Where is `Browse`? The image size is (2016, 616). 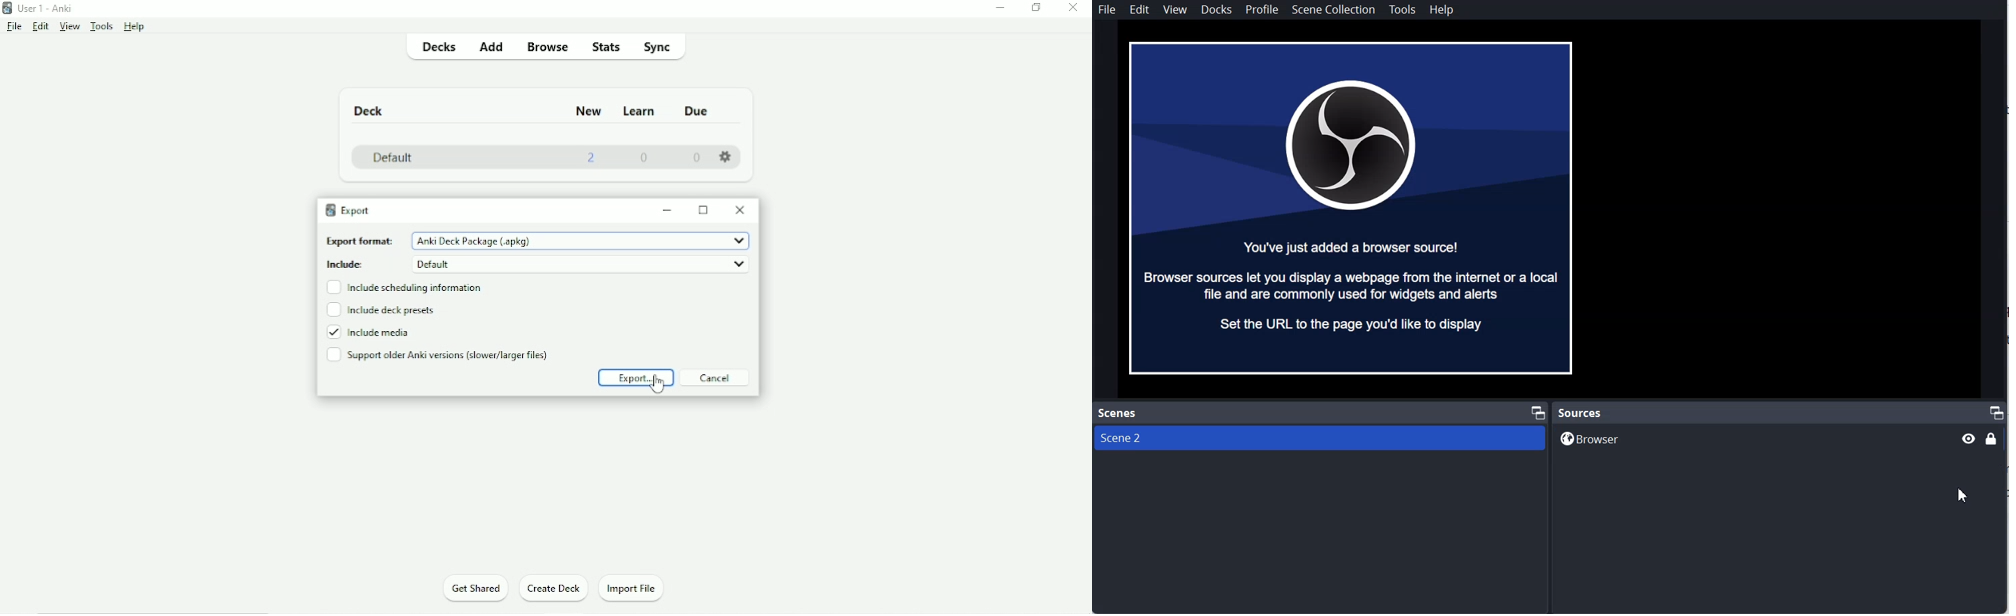 Browse is located at coordinates (544, 46).